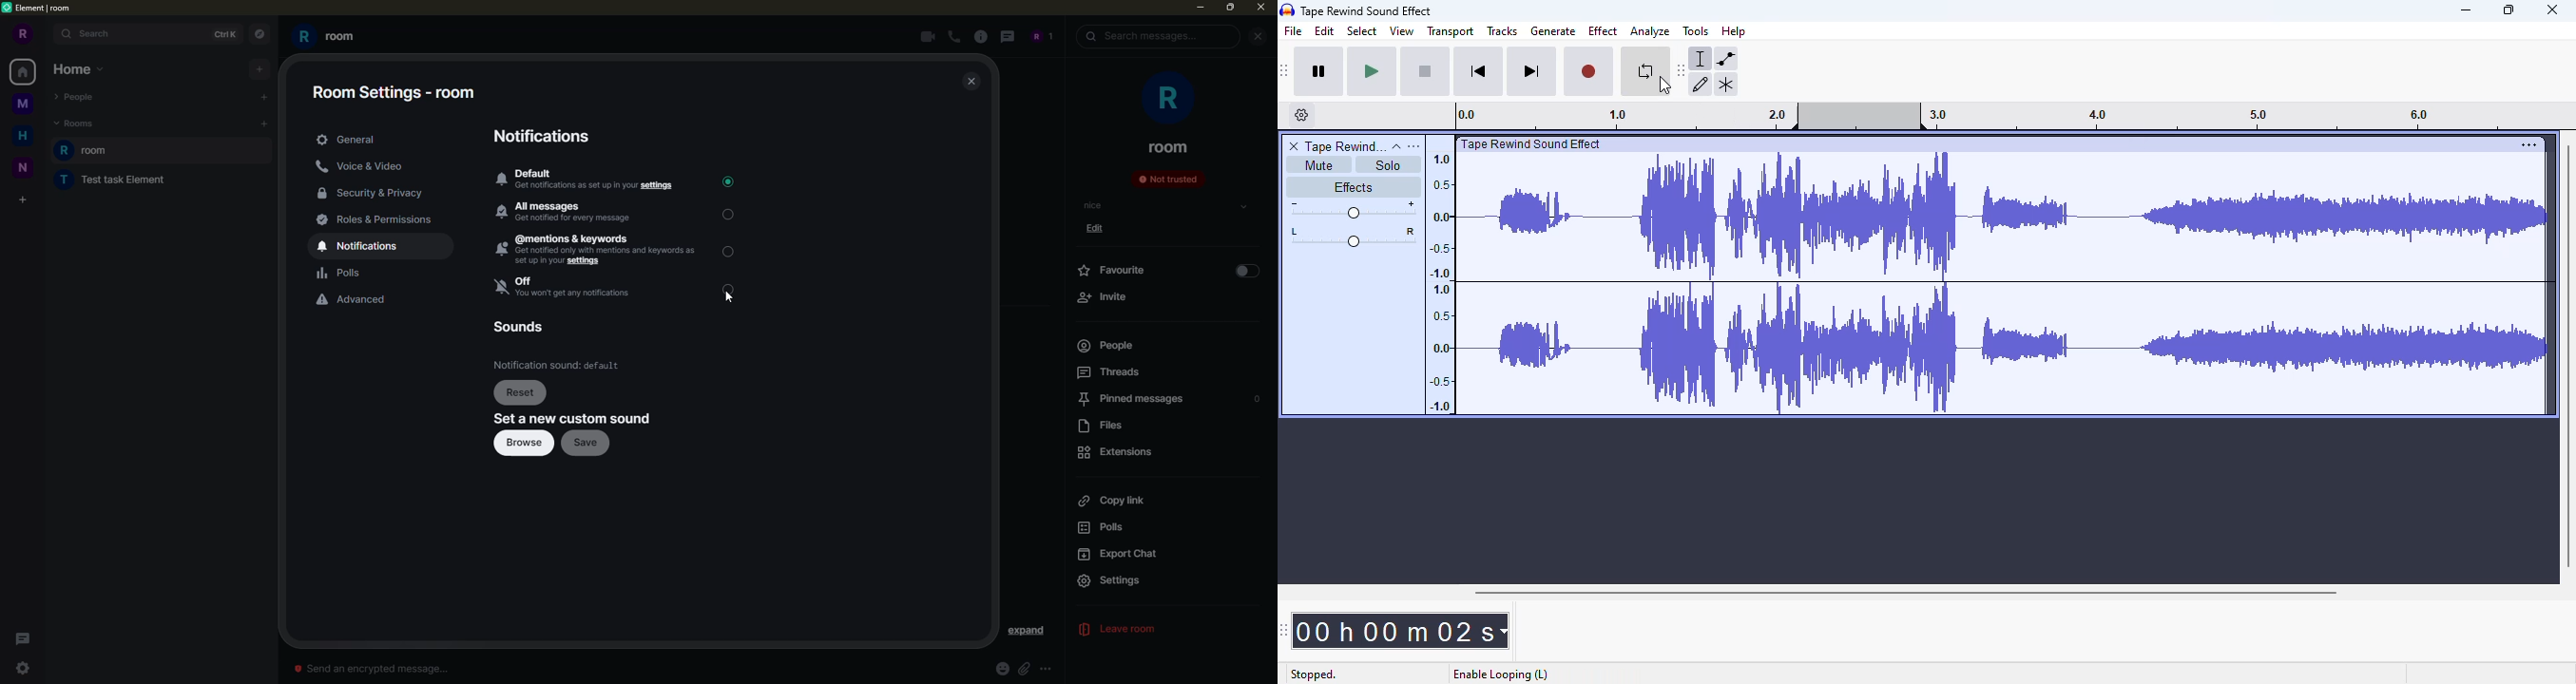 This screenshot has height=700, width=2576. What do you see at coordinates (1129, 399) in the screenshot?
I see `pinned messages` at bounding box center [1129, 399].